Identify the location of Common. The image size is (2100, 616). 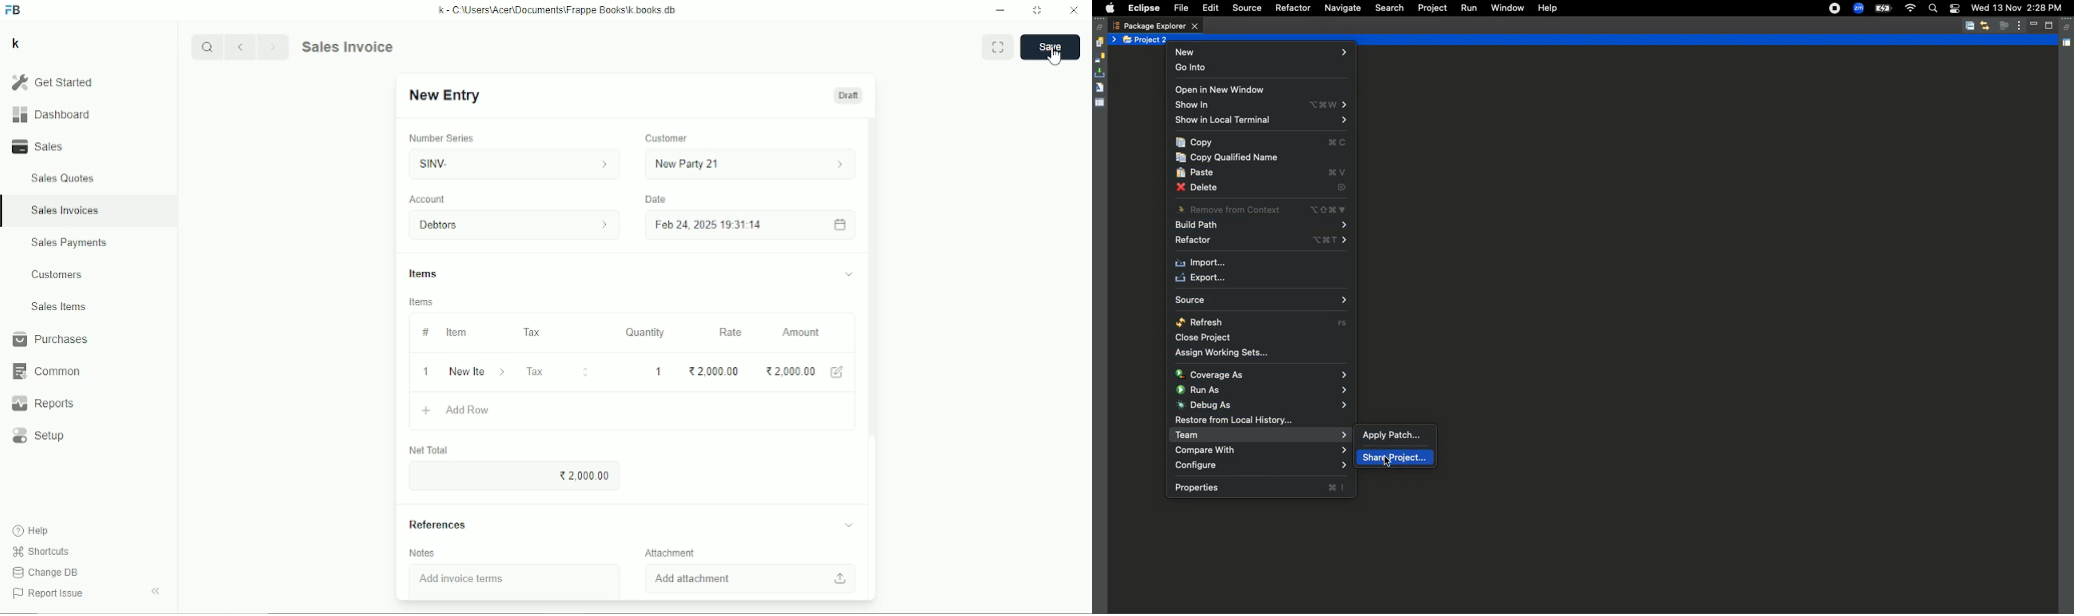
(44, 371).